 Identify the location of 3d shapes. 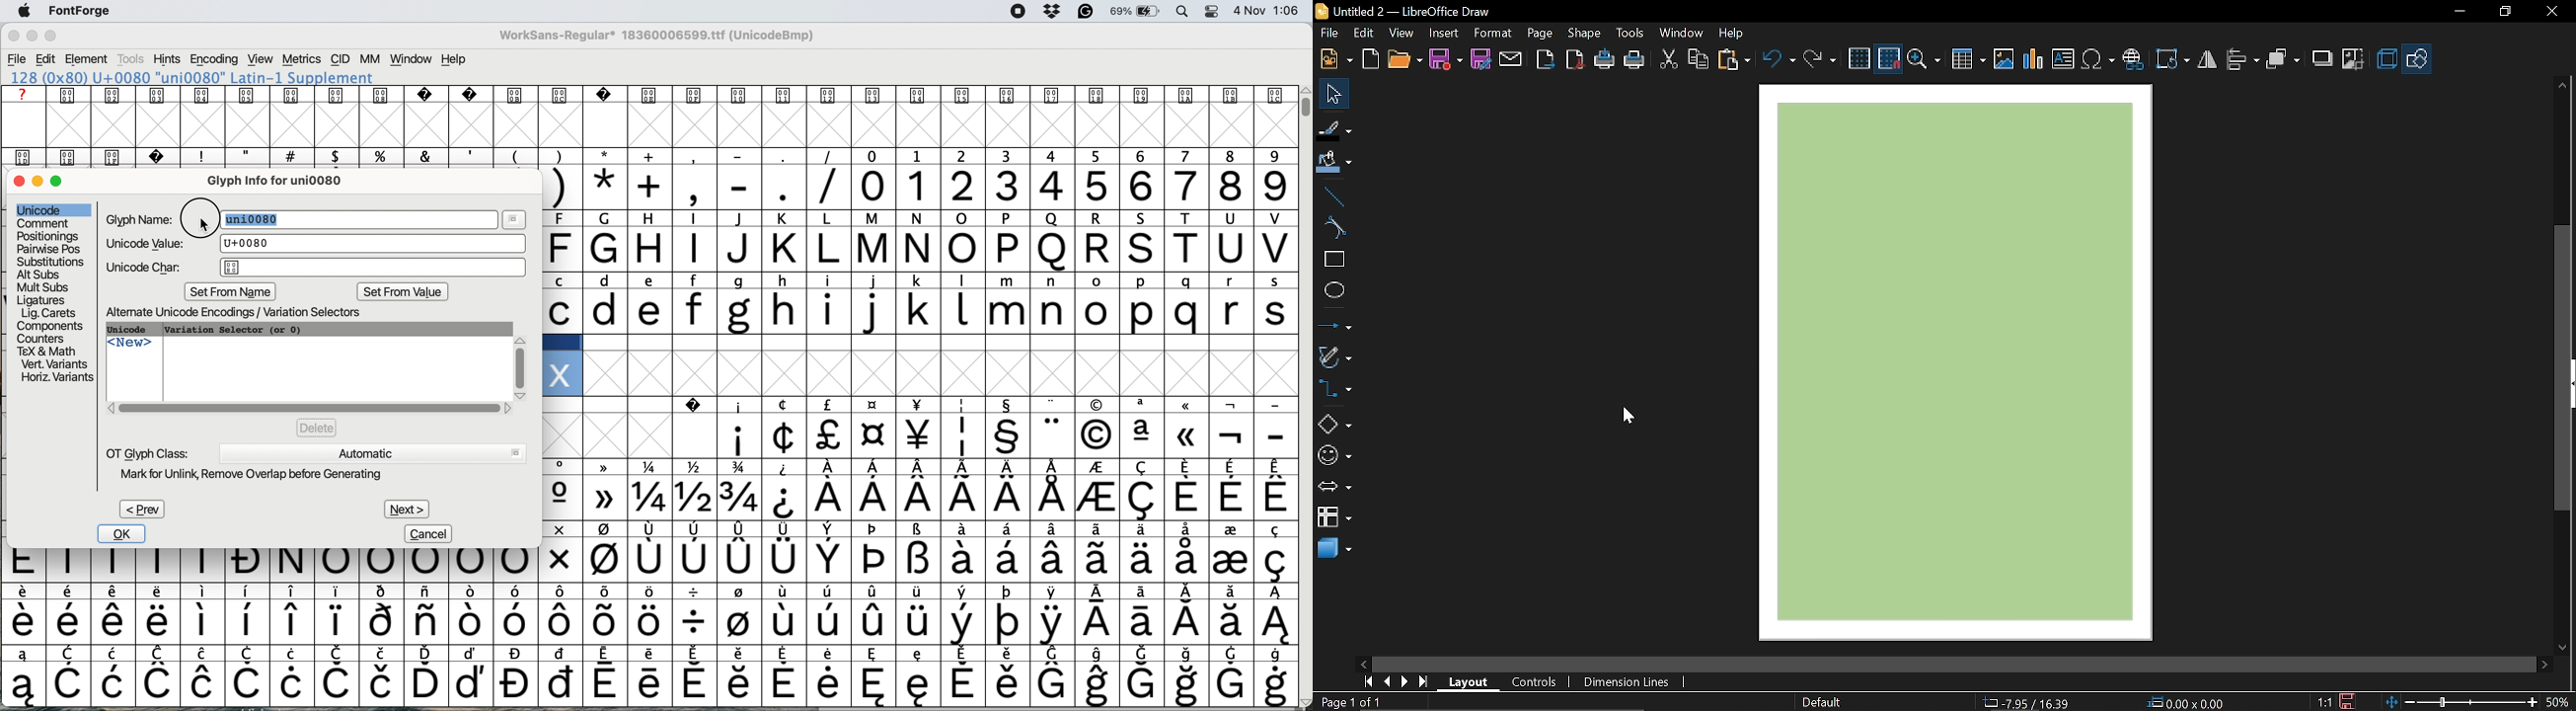
(1334, 549).